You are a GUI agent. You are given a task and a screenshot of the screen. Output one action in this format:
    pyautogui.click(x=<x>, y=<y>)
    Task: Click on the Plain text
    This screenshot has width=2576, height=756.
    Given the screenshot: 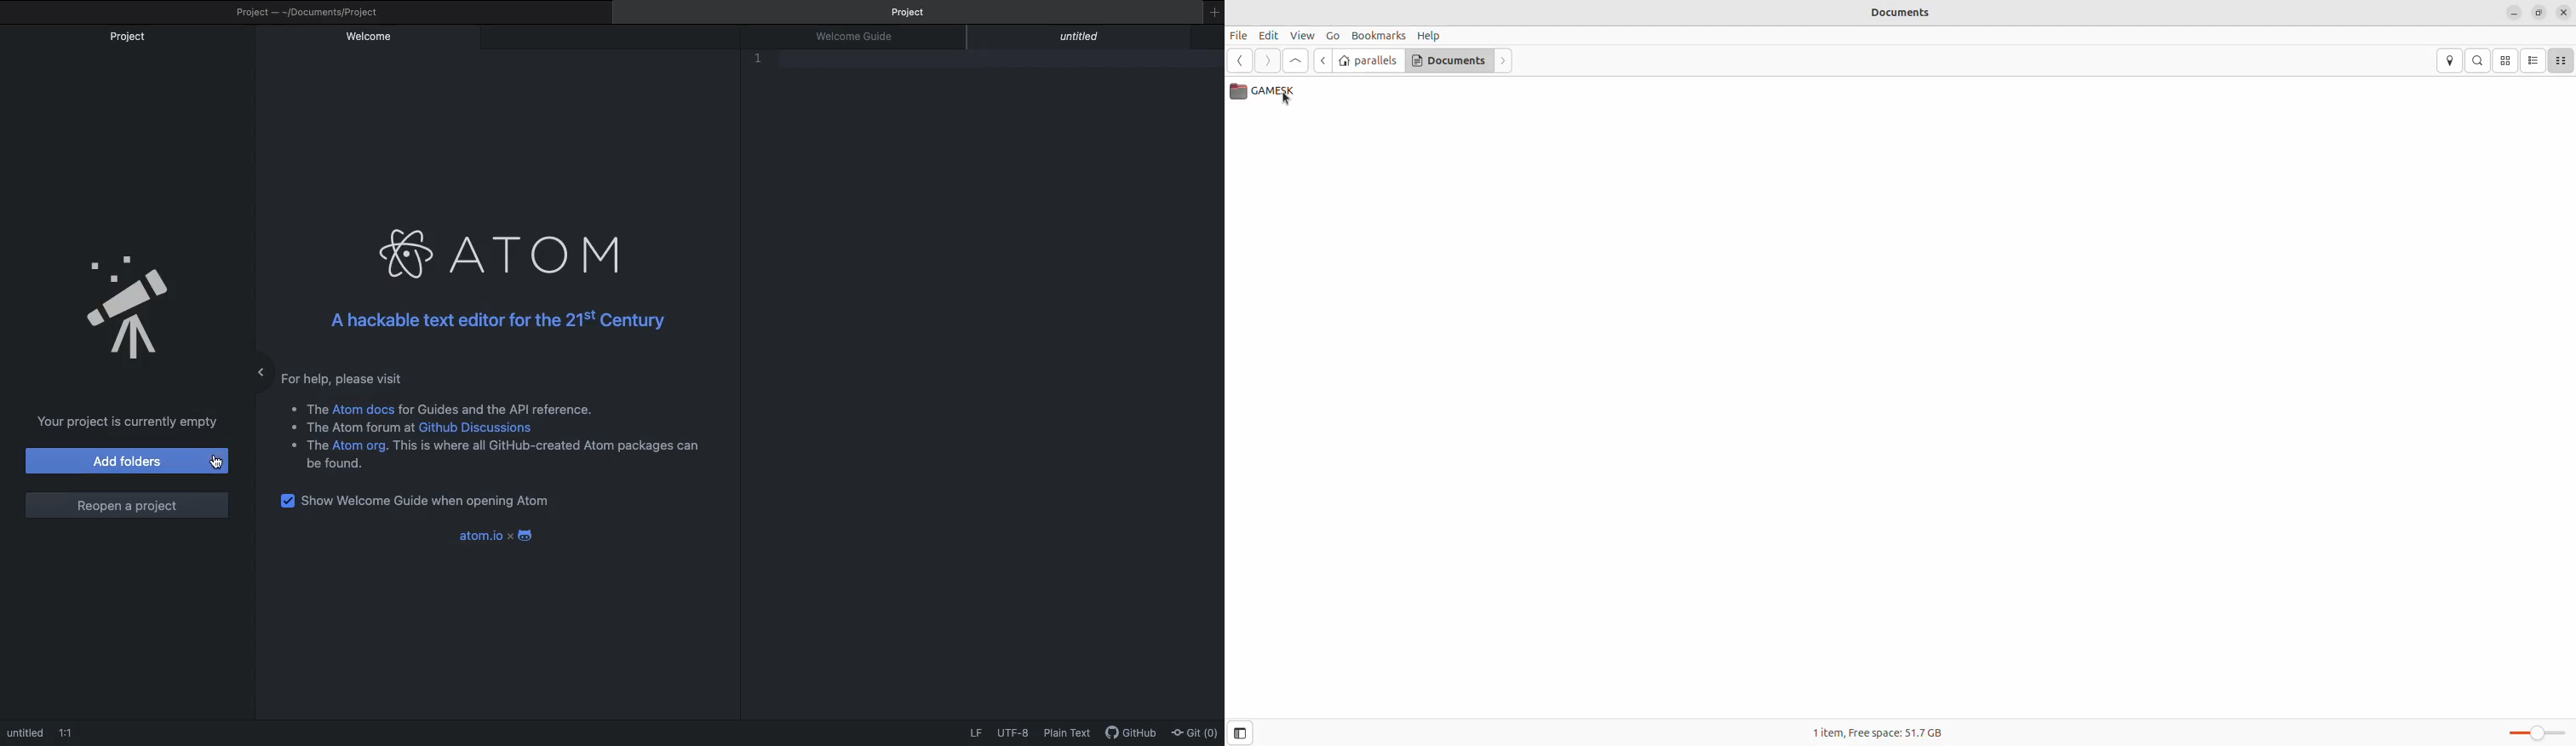 What is the action you would take?
    pyautogui.click(x=1070, y=734)
    